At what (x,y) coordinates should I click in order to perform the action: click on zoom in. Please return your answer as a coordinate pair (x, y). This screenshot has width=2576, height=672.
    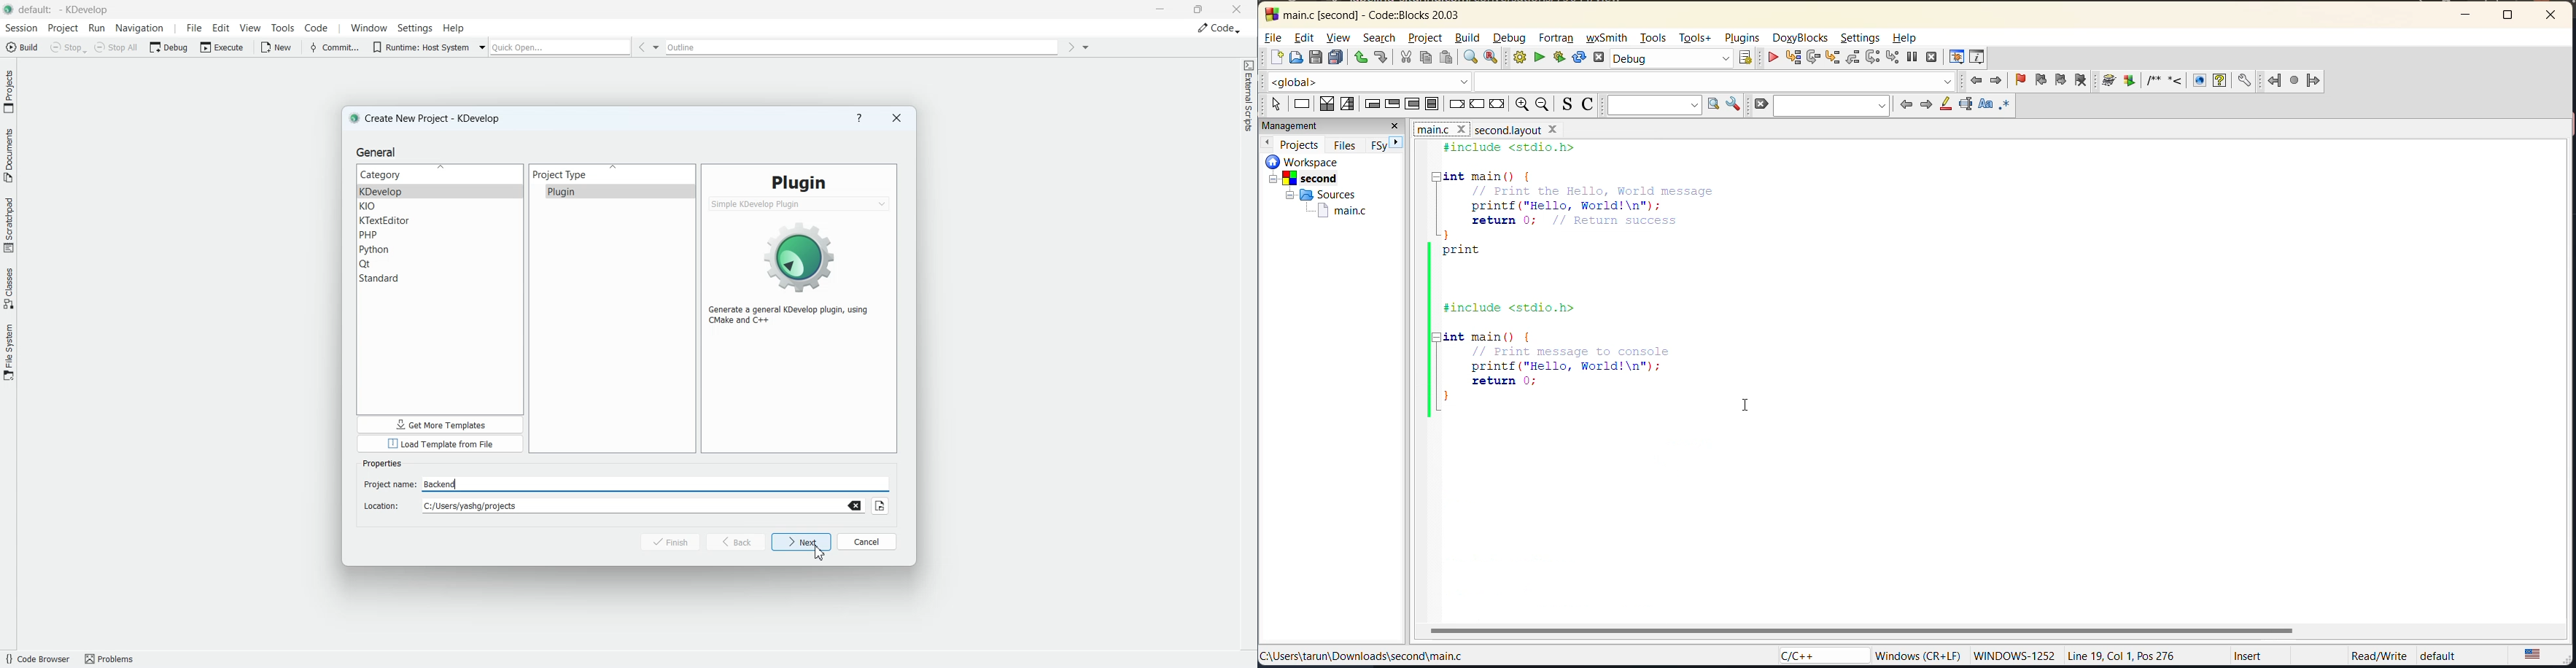
    Looking at the image, I should click on (1521, 103).